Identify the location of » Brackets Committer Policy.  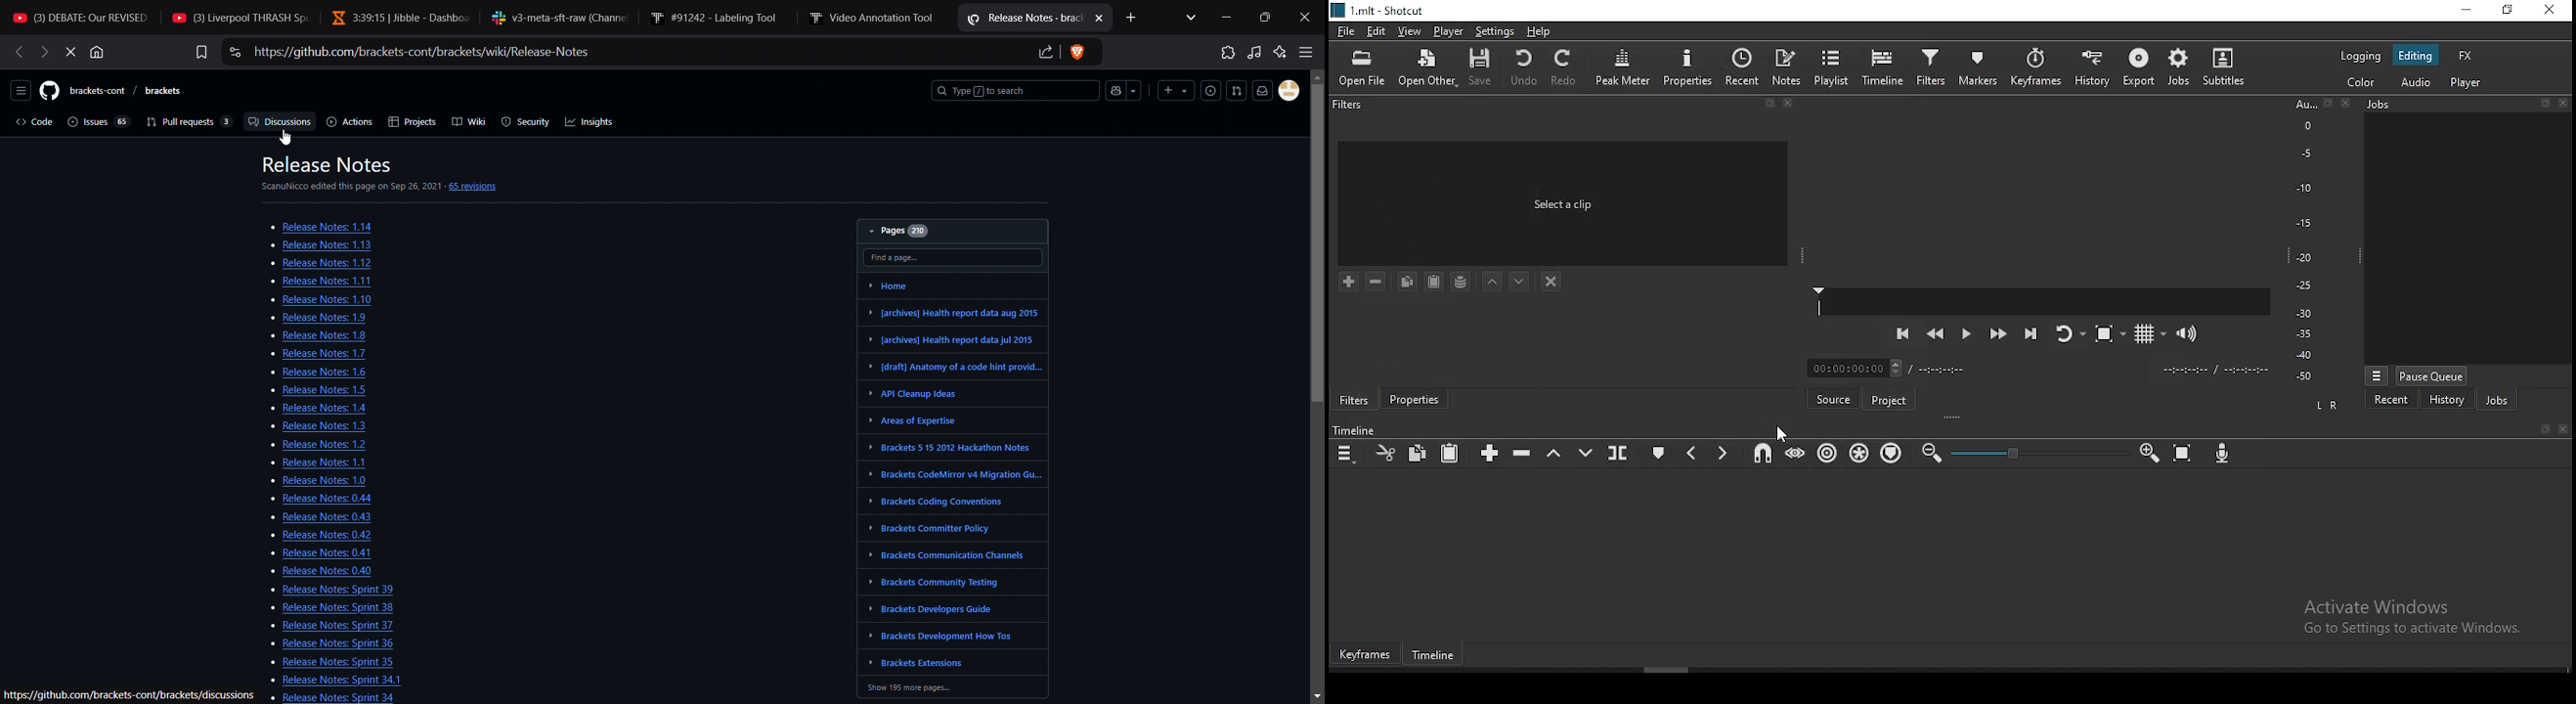
(939, 527).